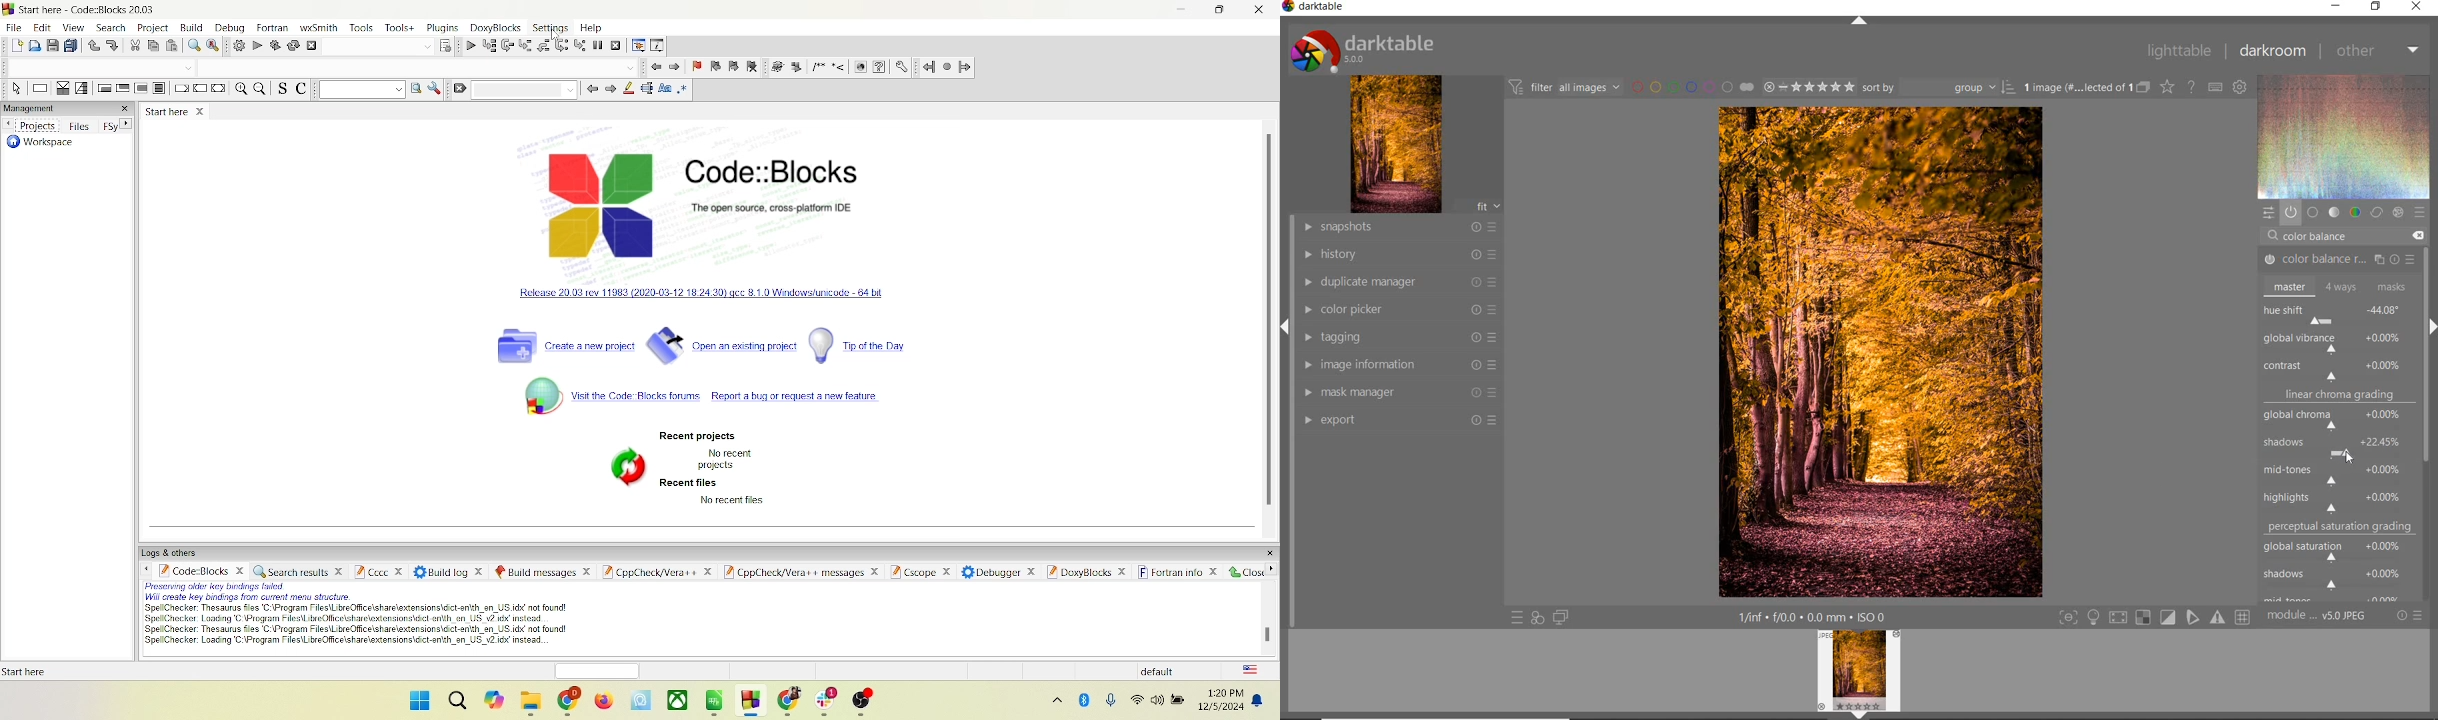 This screenshot has width=2464, height=728. What do you see at coordinates (1517, 616) in the screenshot?
I see `quick access to preset` at bounding box center [1517, 616].